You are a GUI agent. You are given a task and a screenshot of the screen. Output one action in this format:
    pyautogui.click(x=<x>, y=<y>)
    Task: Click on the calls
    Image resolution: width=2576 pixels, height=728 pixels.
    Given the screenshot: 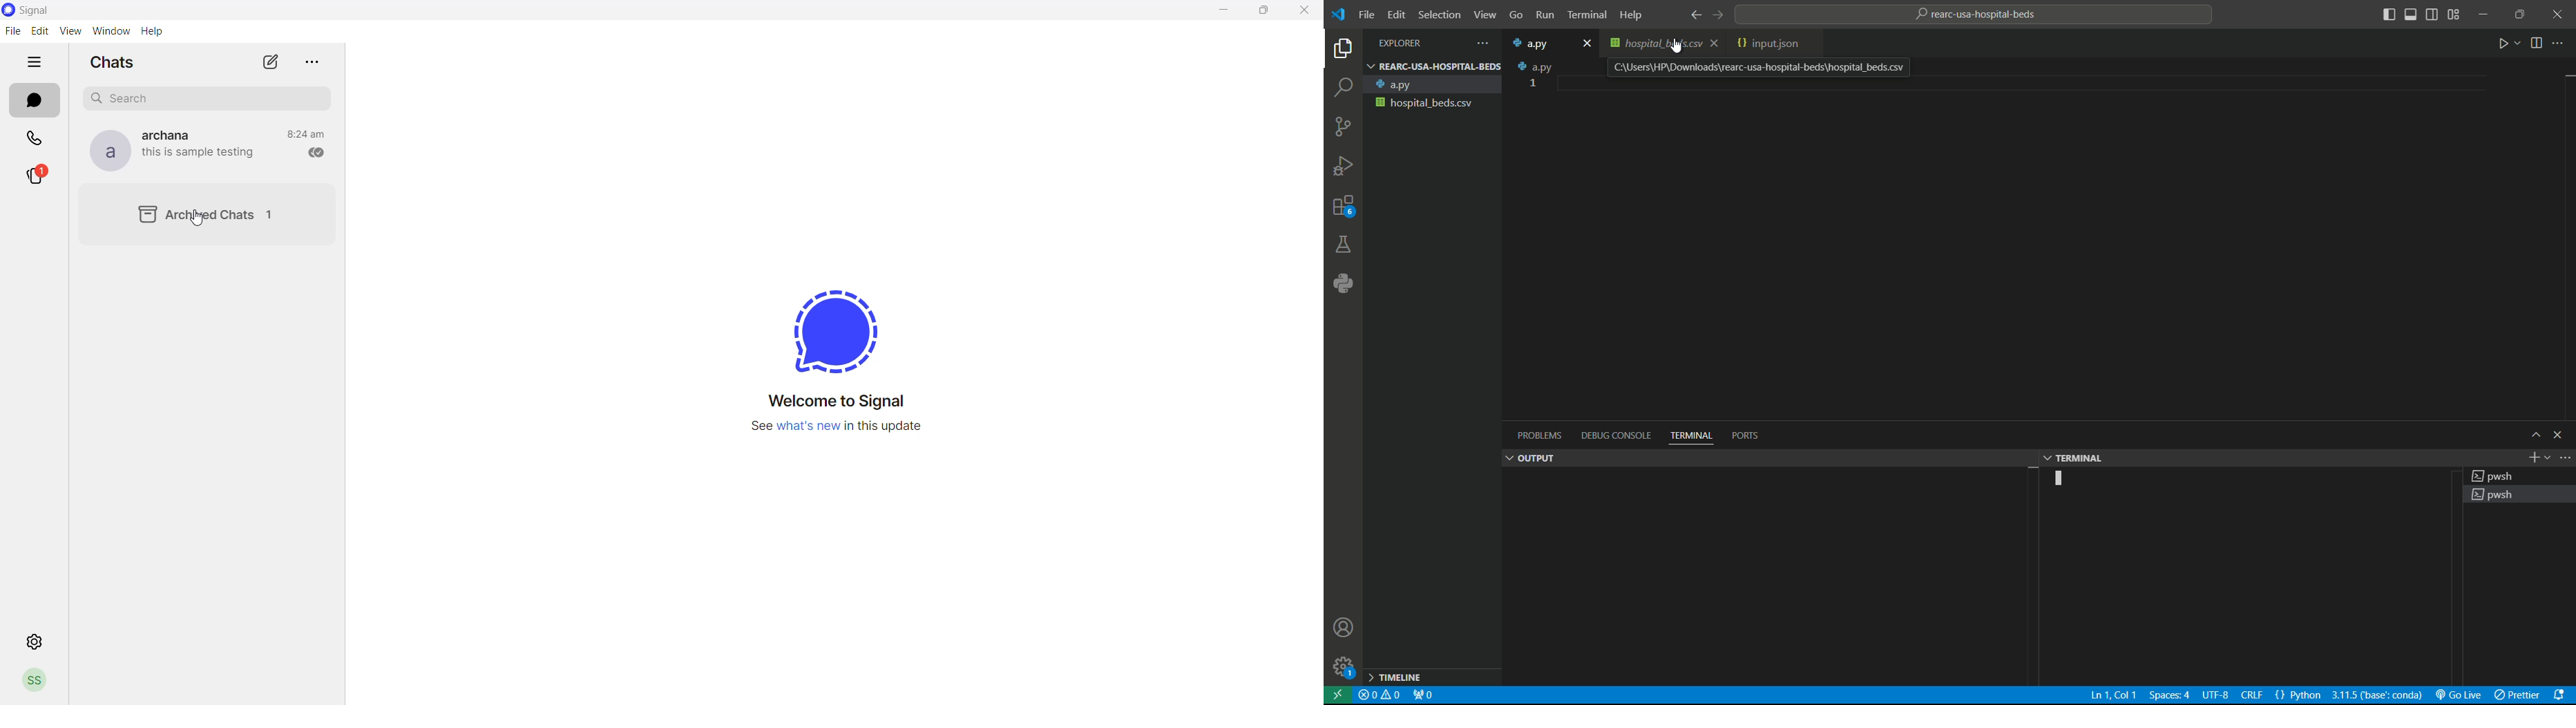 What is the action you would take?
    pyautogui.click(x=32, y=140)
    